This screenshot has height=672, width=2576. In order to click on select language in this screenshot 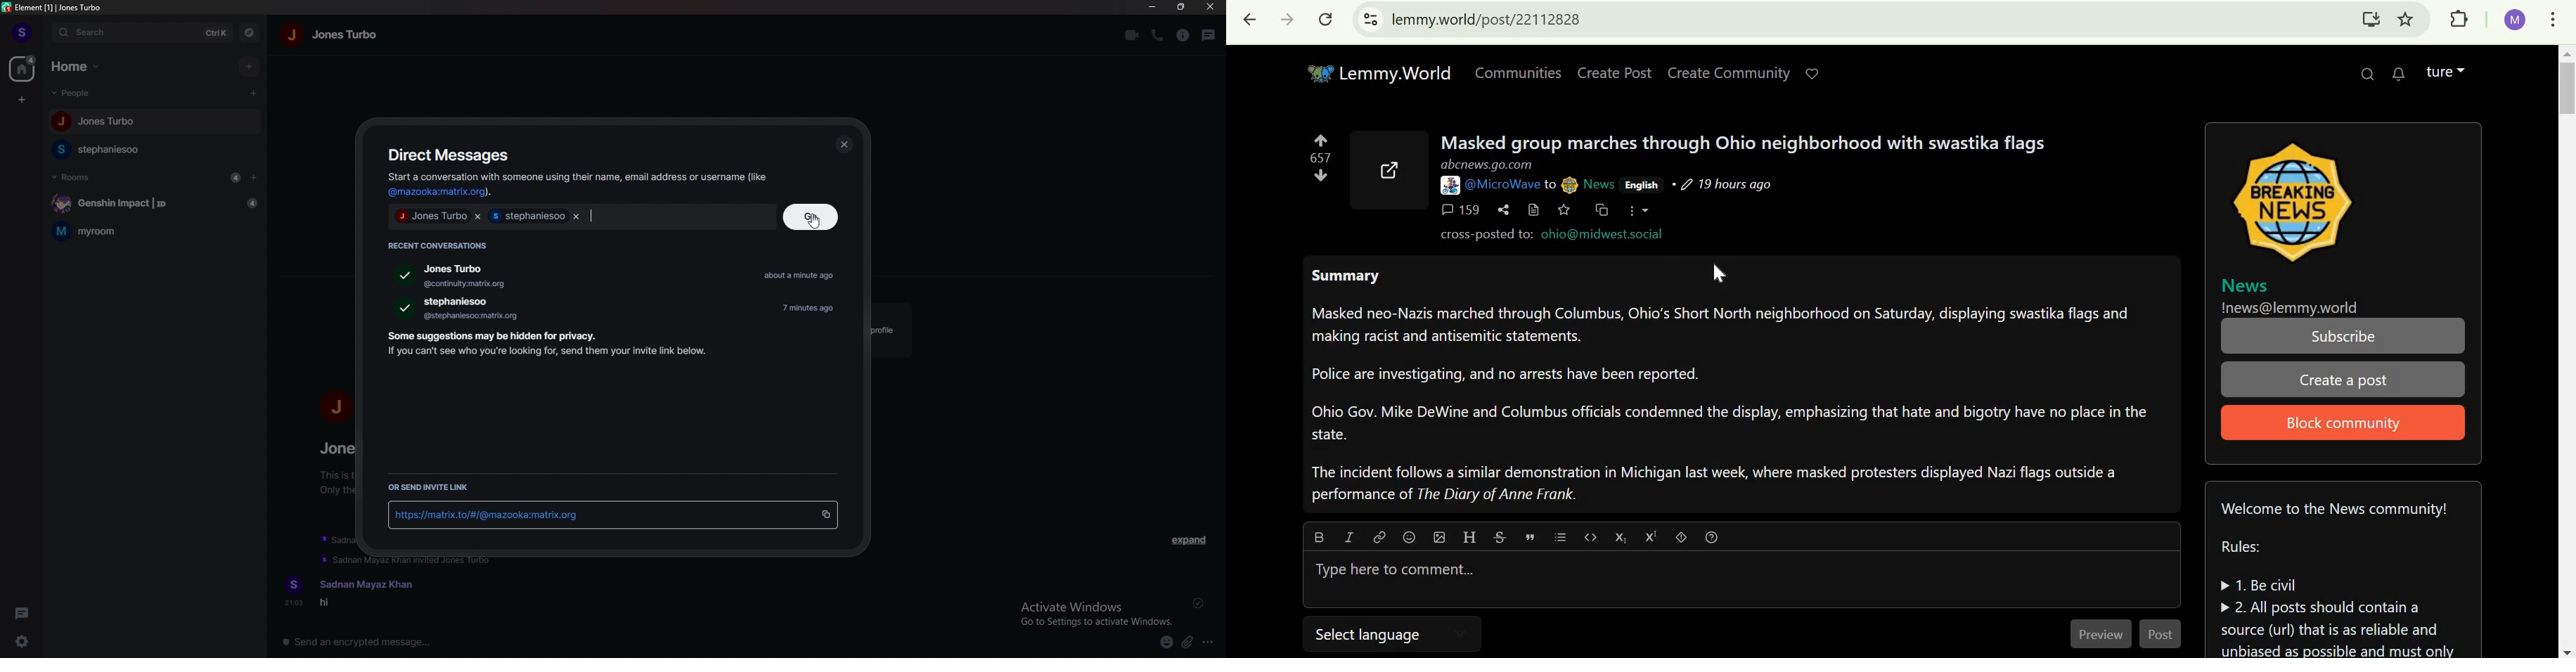, I will do `click(1372, 635)`.